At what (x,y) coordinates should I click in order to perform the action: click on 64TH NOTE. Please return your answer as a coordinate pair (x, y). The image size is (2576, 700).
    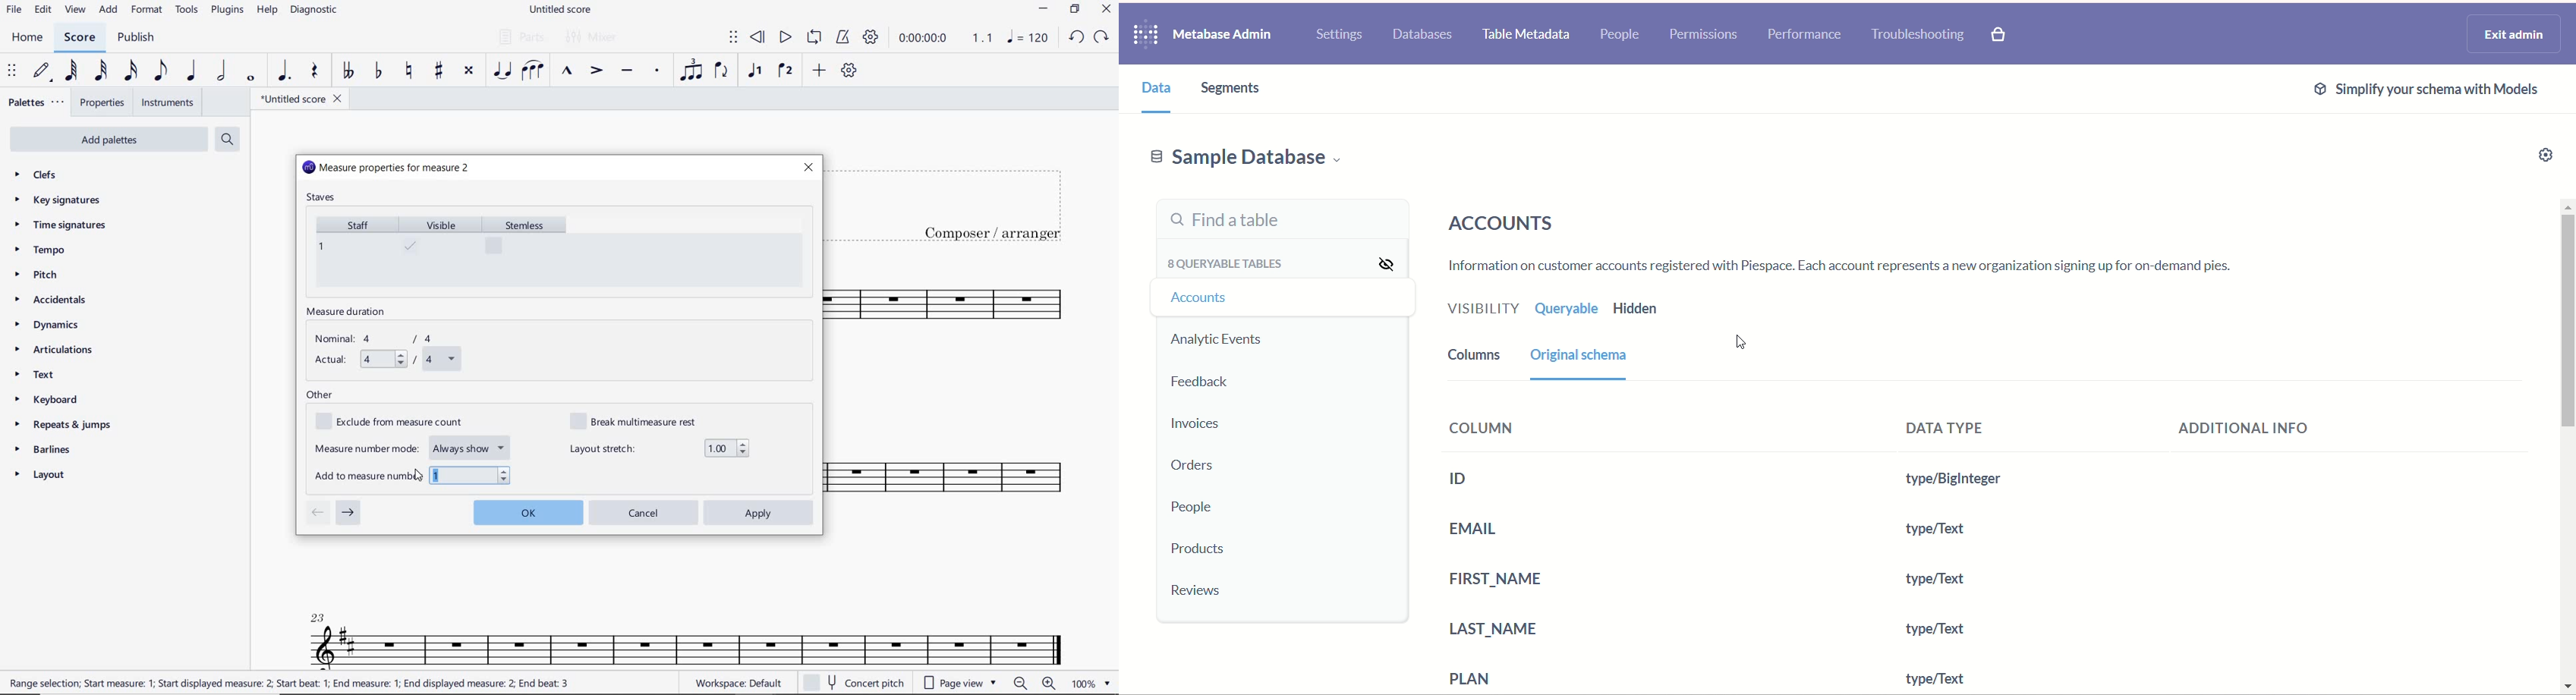
    Looking at the image, I should click on (73, 71).